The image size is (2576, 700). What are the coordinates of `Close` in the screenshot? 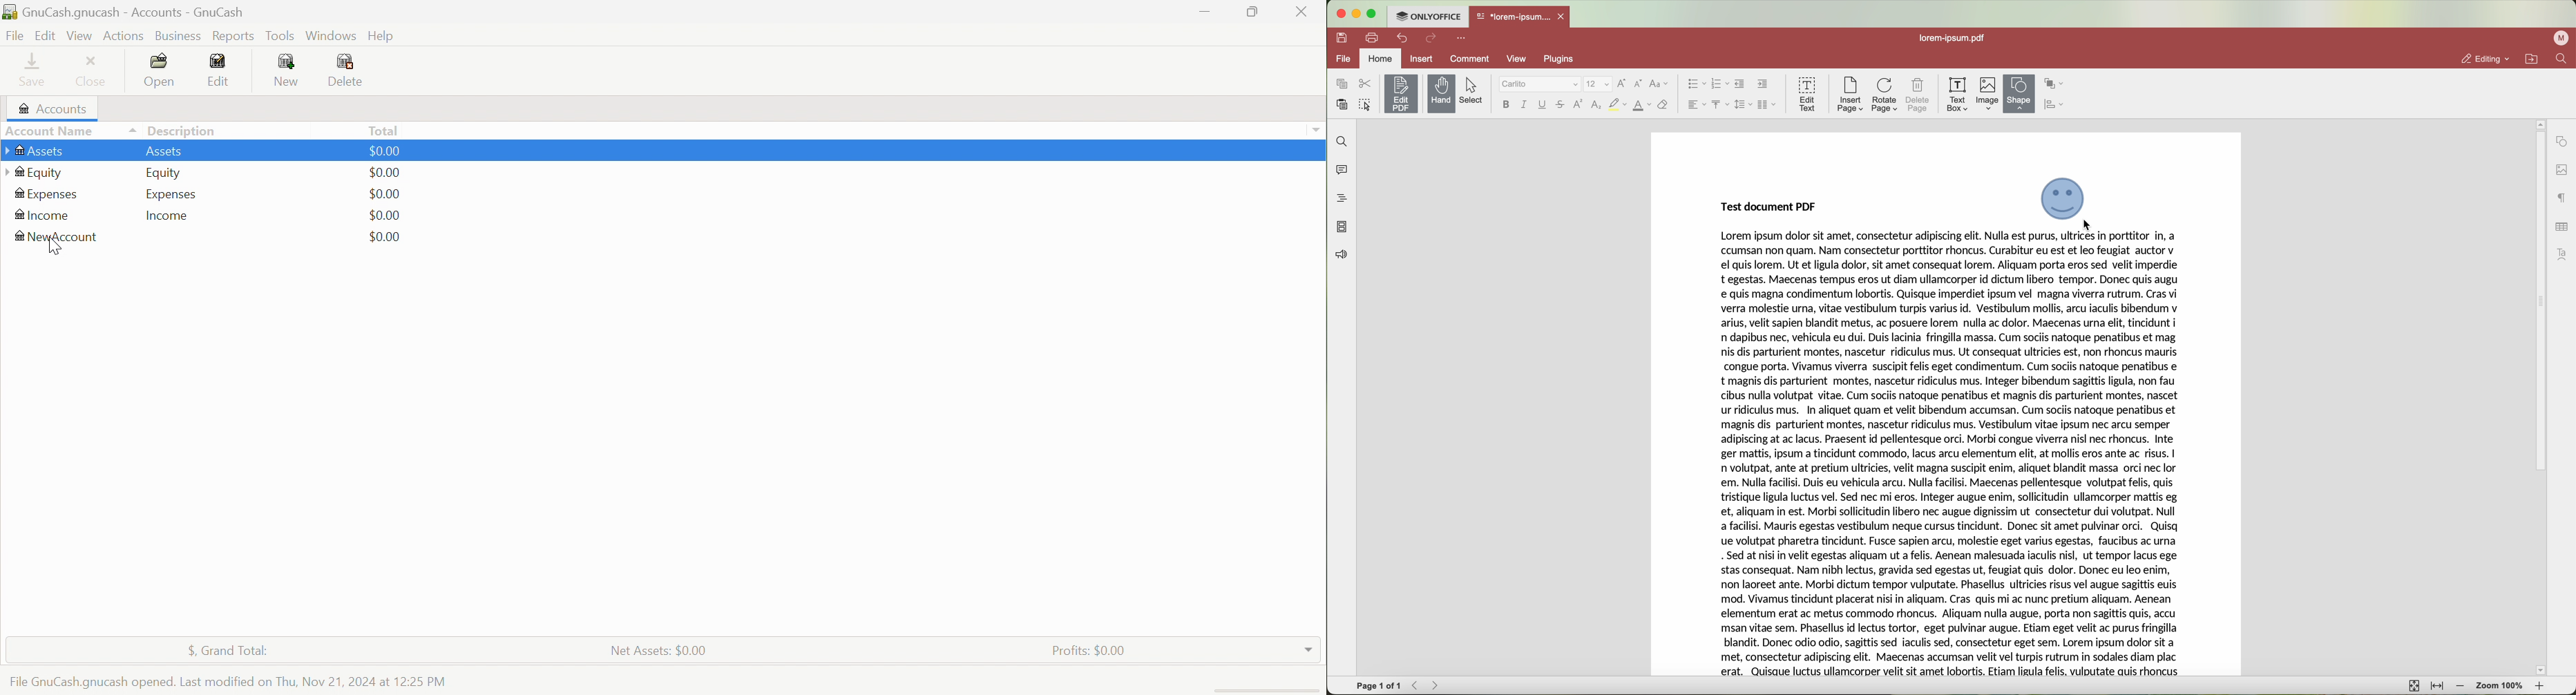 It's located at (92, 73).